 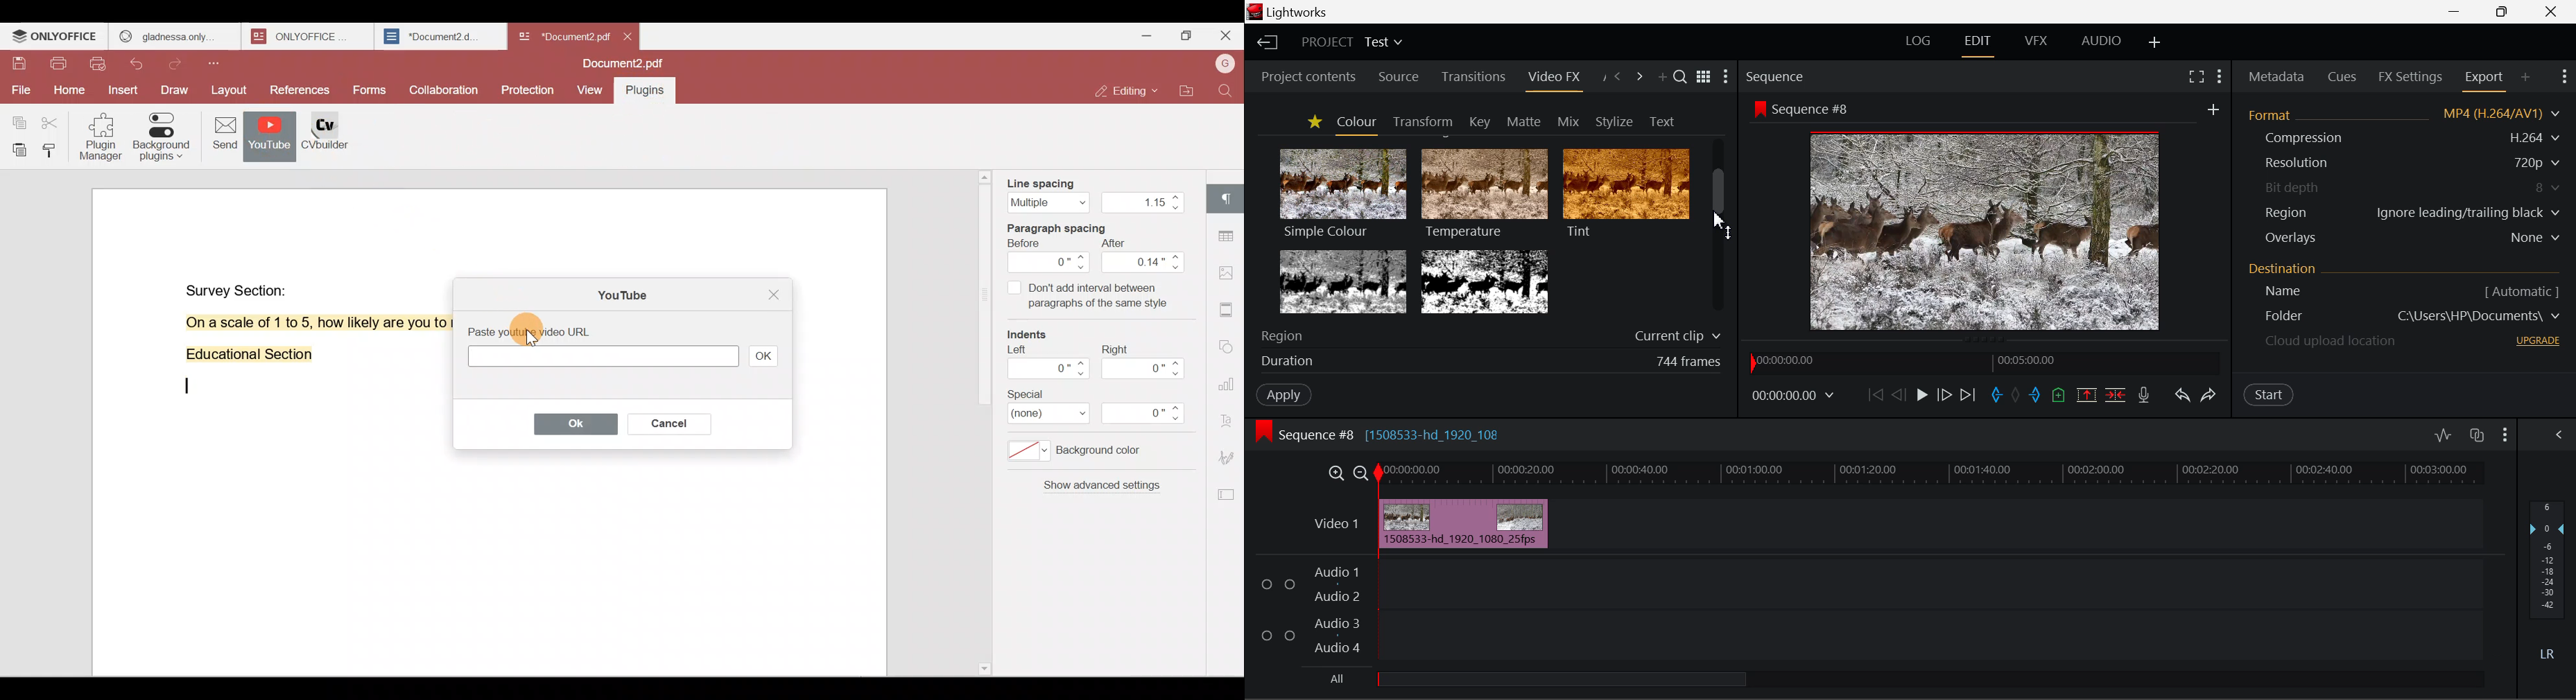 What do you see at coordinates (1268, 583) in the screenshot?
I see `Checkbox` at bounding box center [1268, 583].